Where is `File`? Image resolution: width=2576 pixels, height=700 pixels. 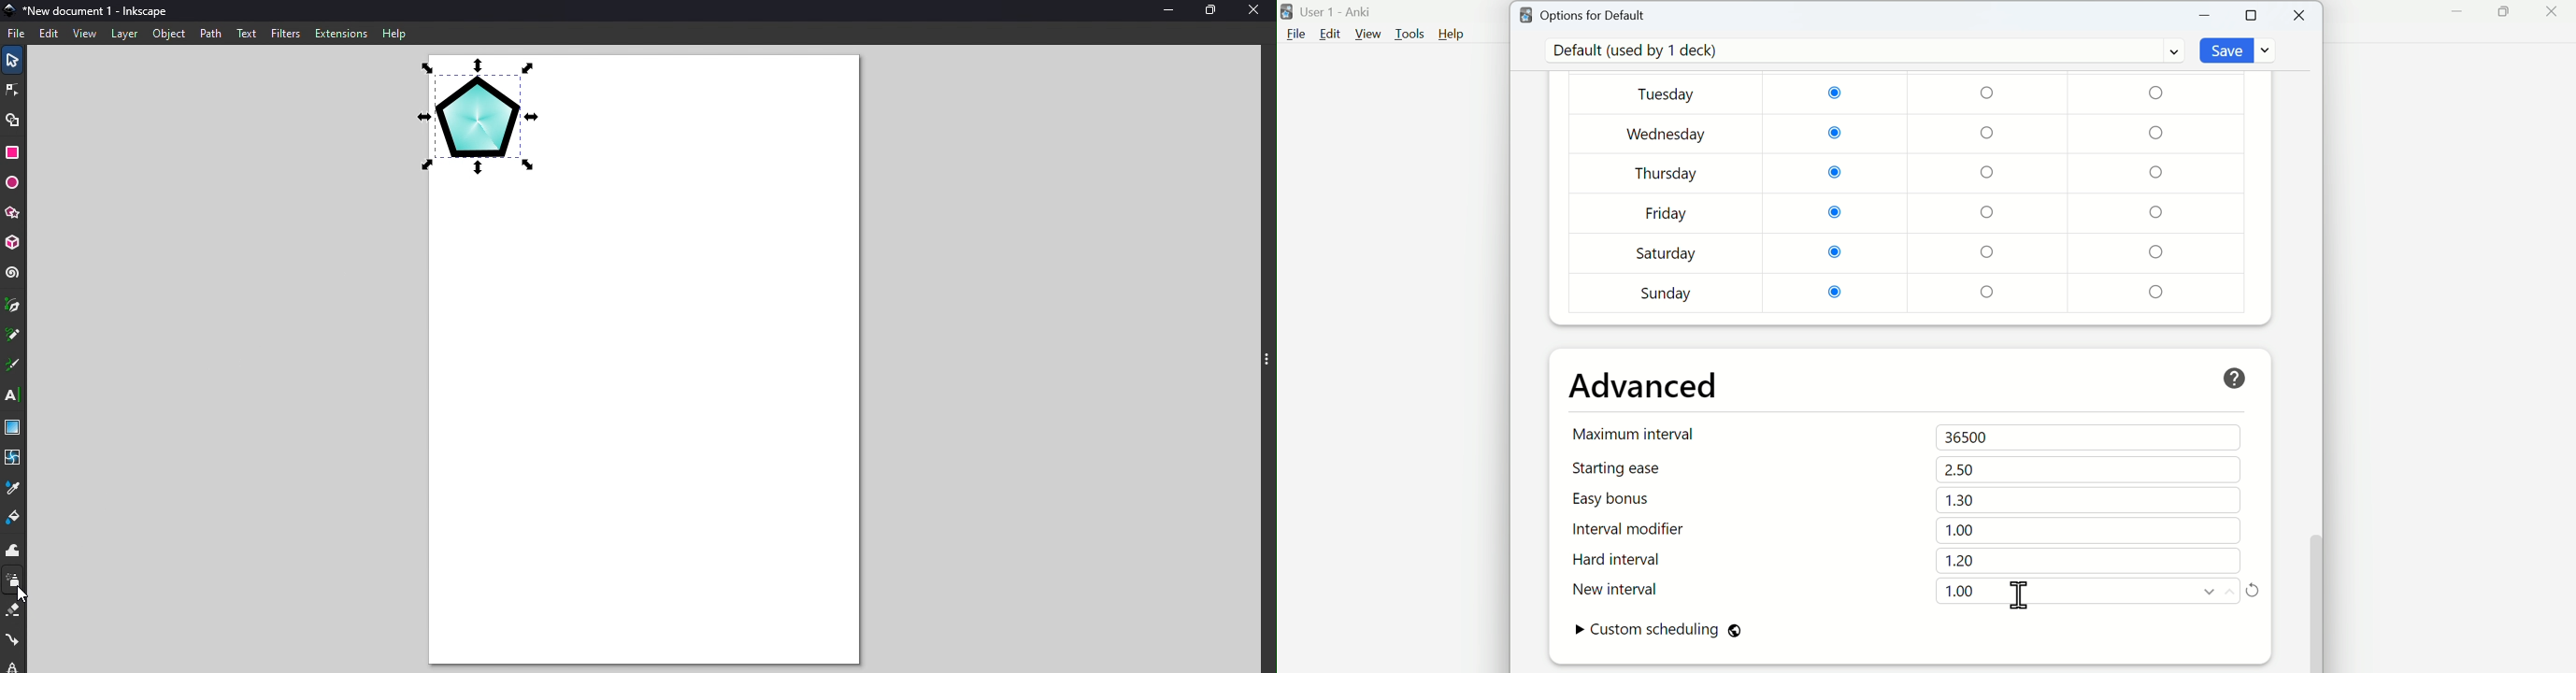 File is located at coordinates (18, 31).